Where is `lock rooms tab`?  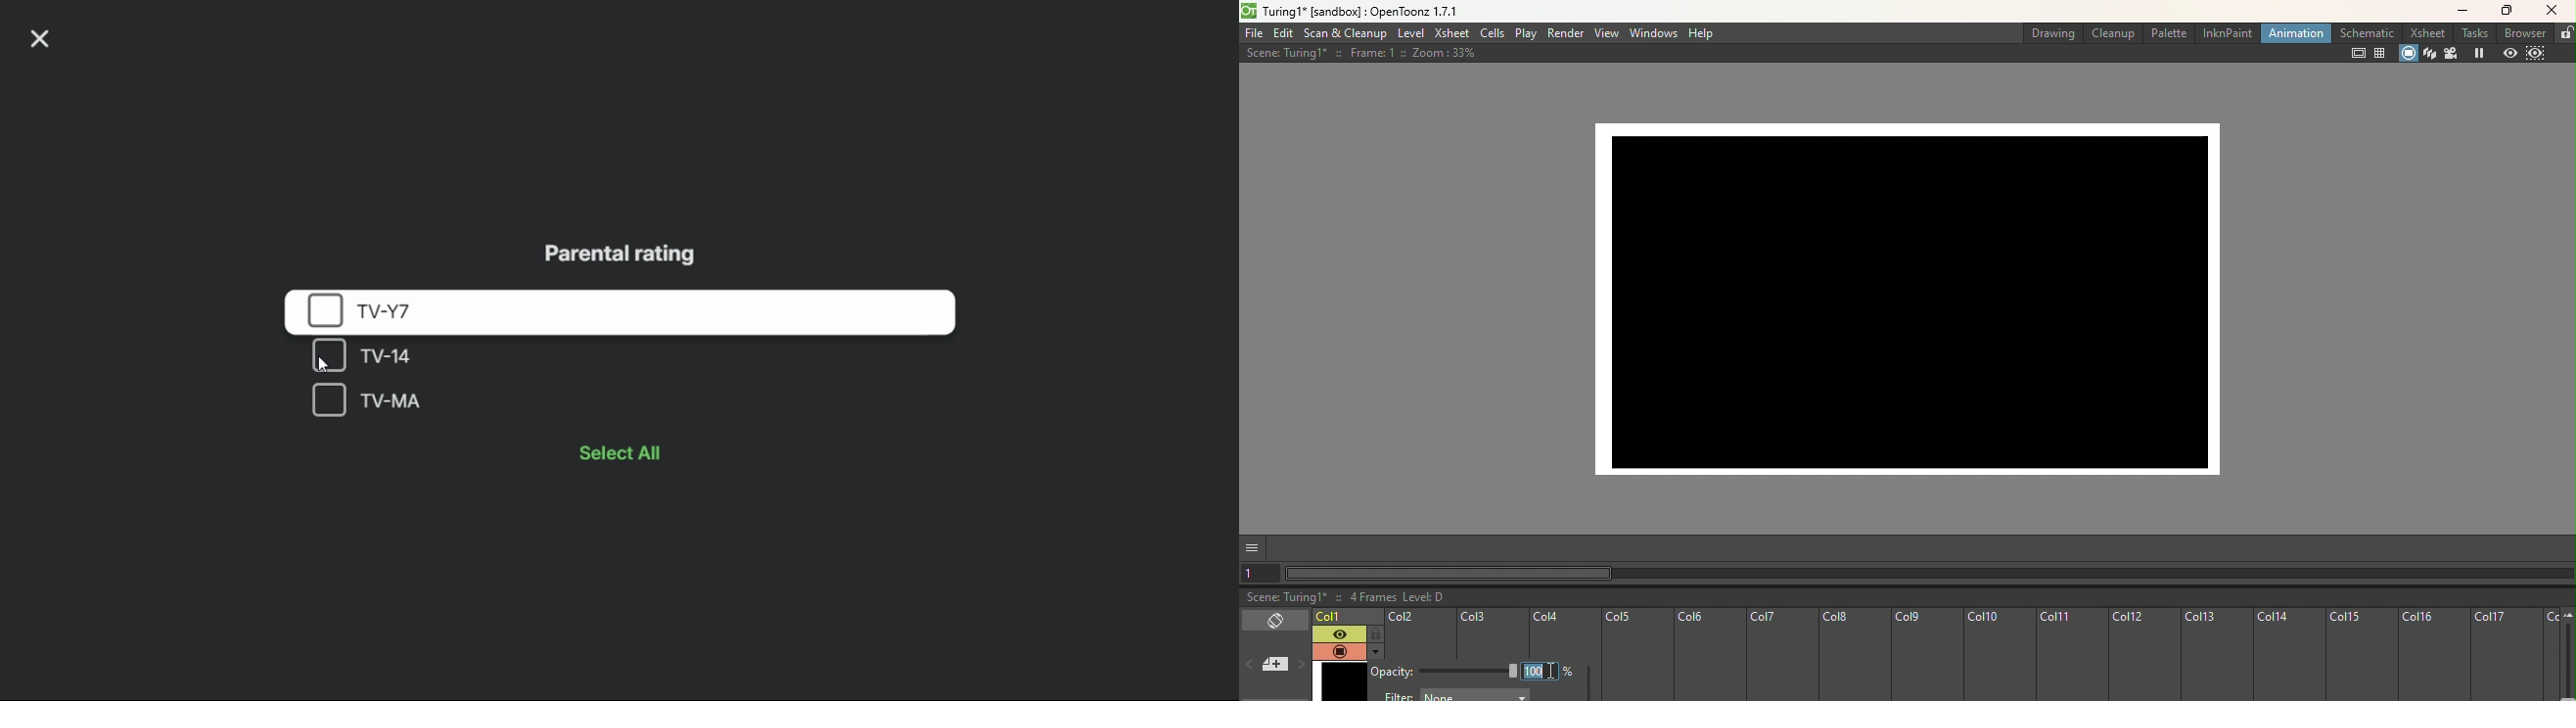 lock rooms tab is located at coordinates (2564, 31).